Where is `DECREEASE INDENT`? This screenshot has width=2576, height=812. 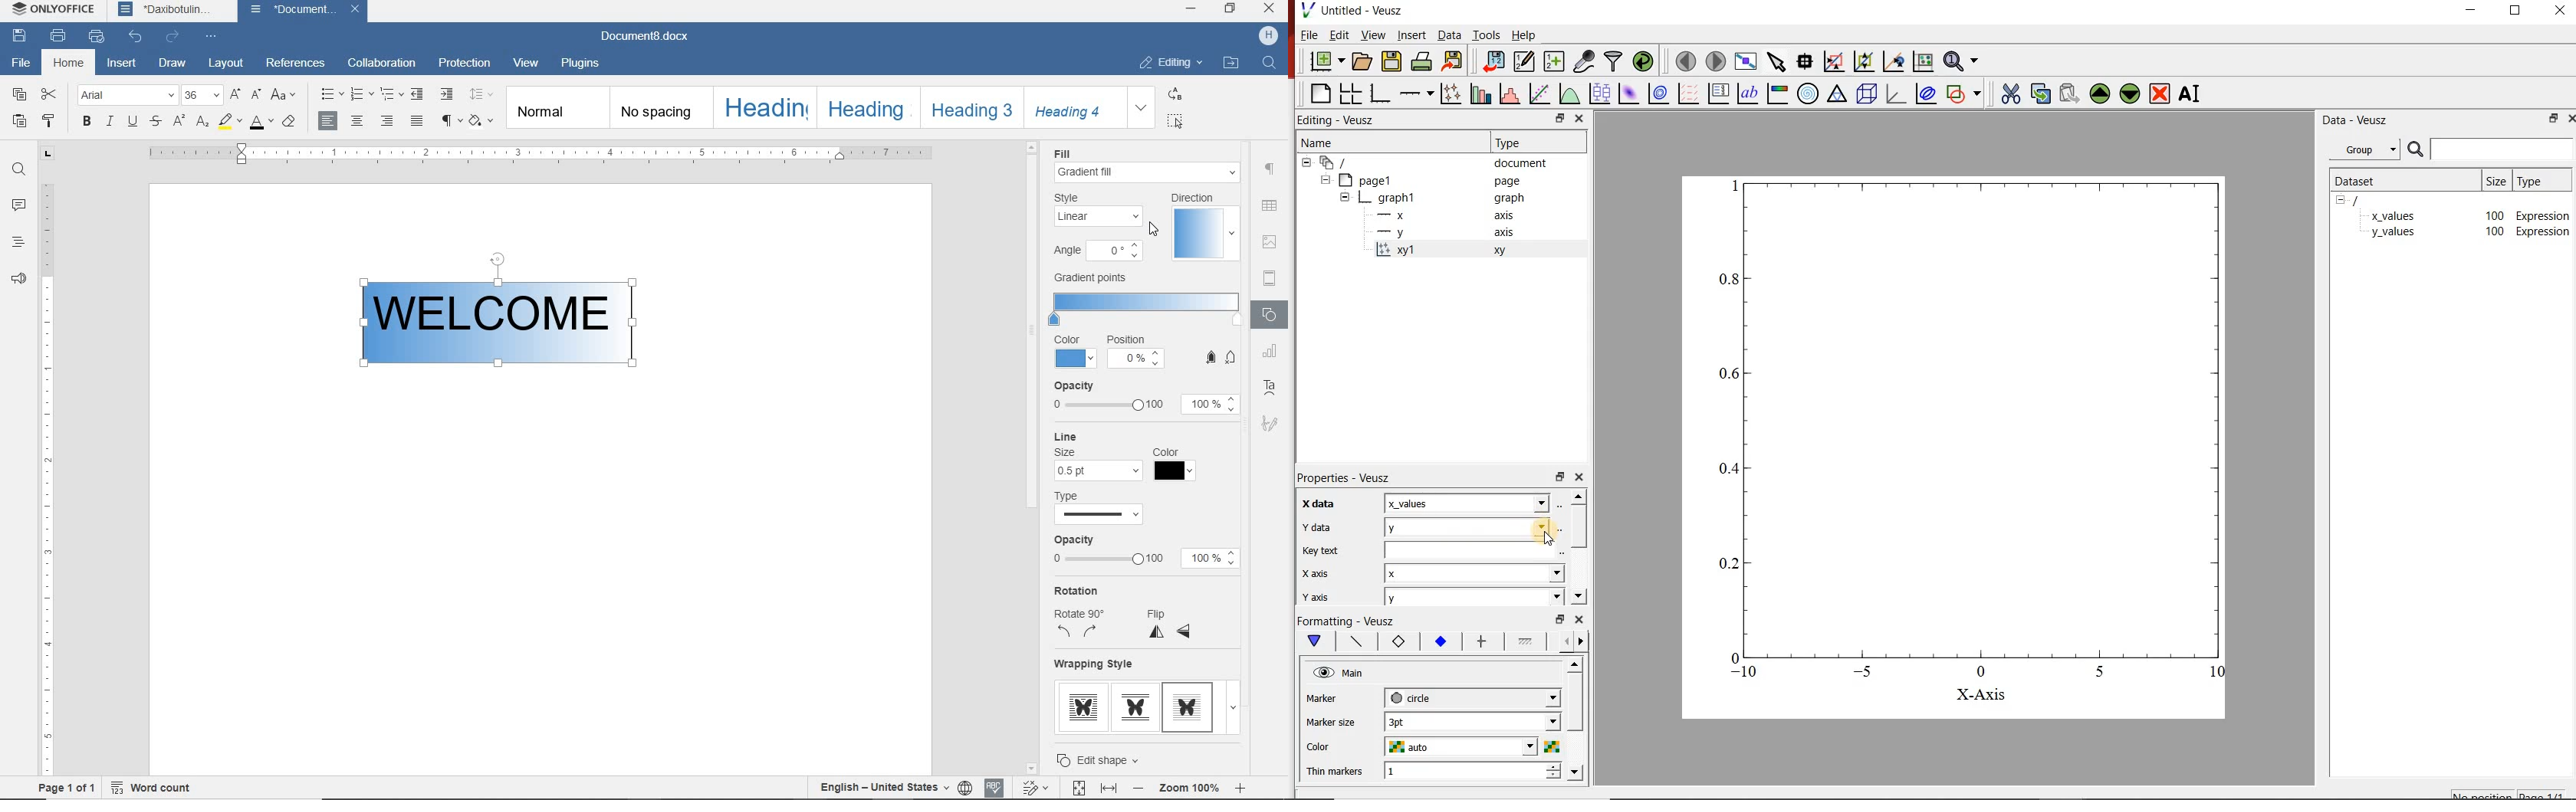 DECREEASE INDENT is located at coordinates (418, 94).